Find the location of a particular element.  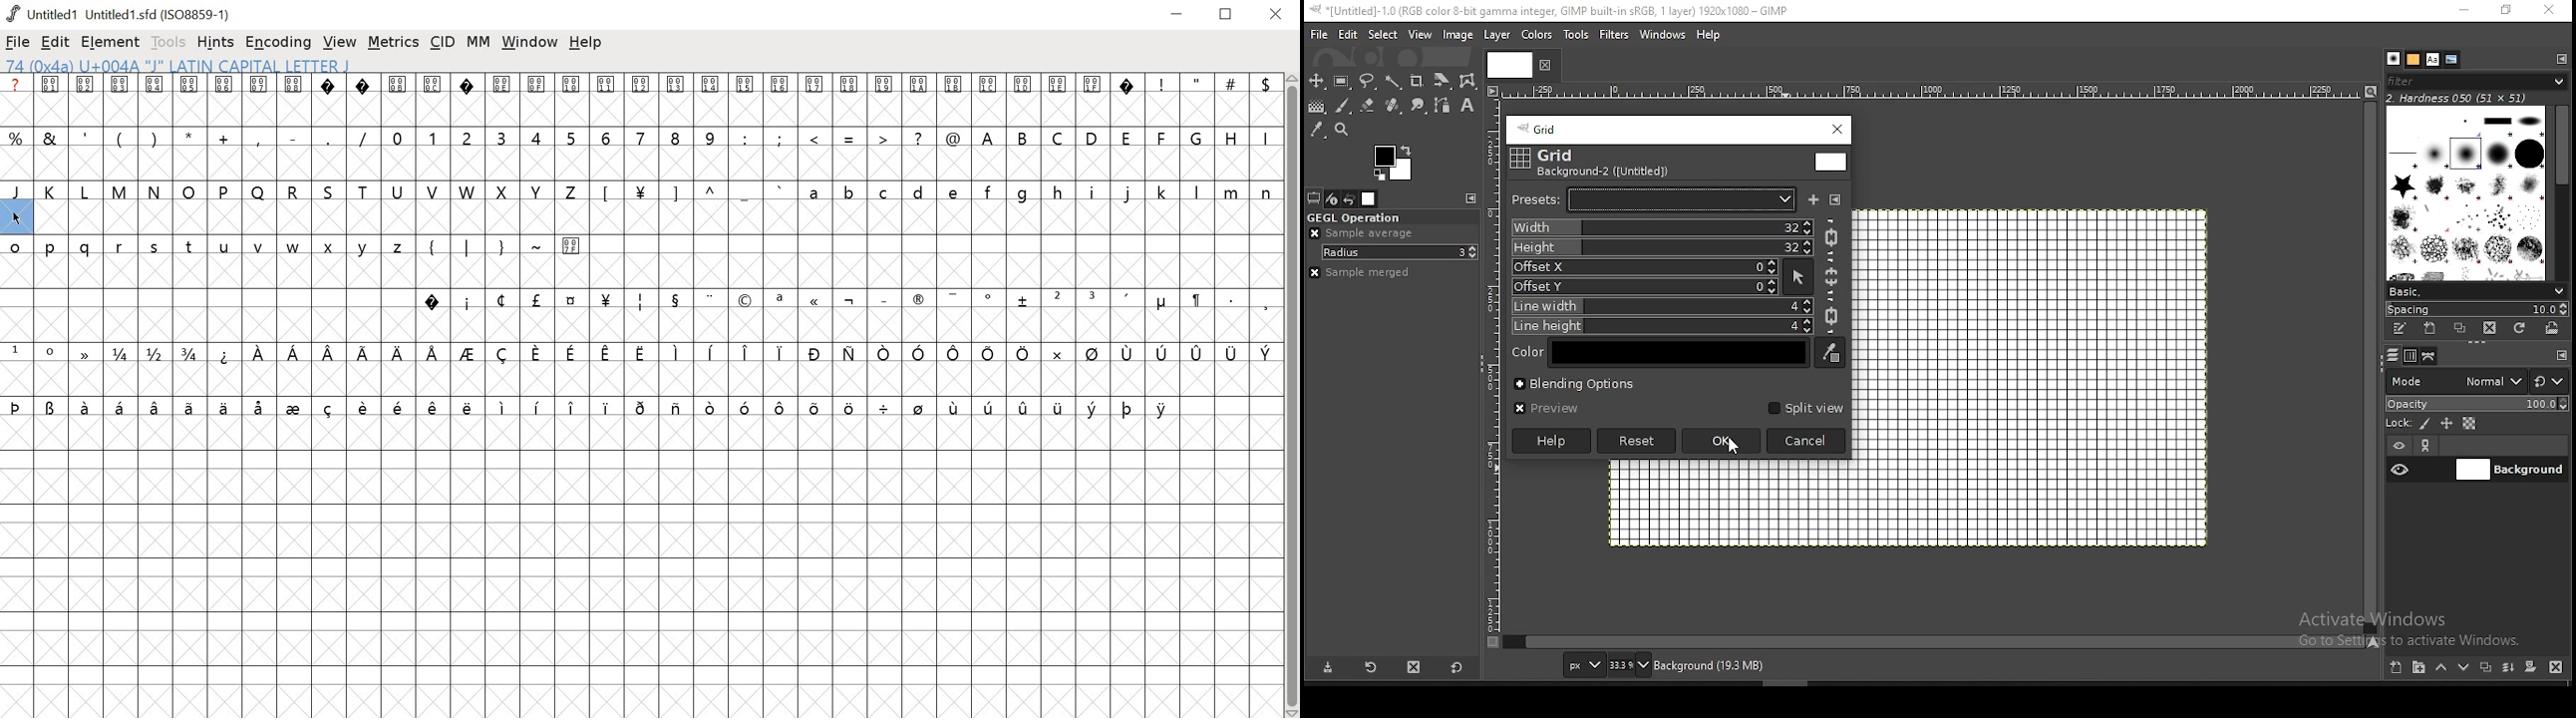

blending options is located at coordinates (1574, 384).